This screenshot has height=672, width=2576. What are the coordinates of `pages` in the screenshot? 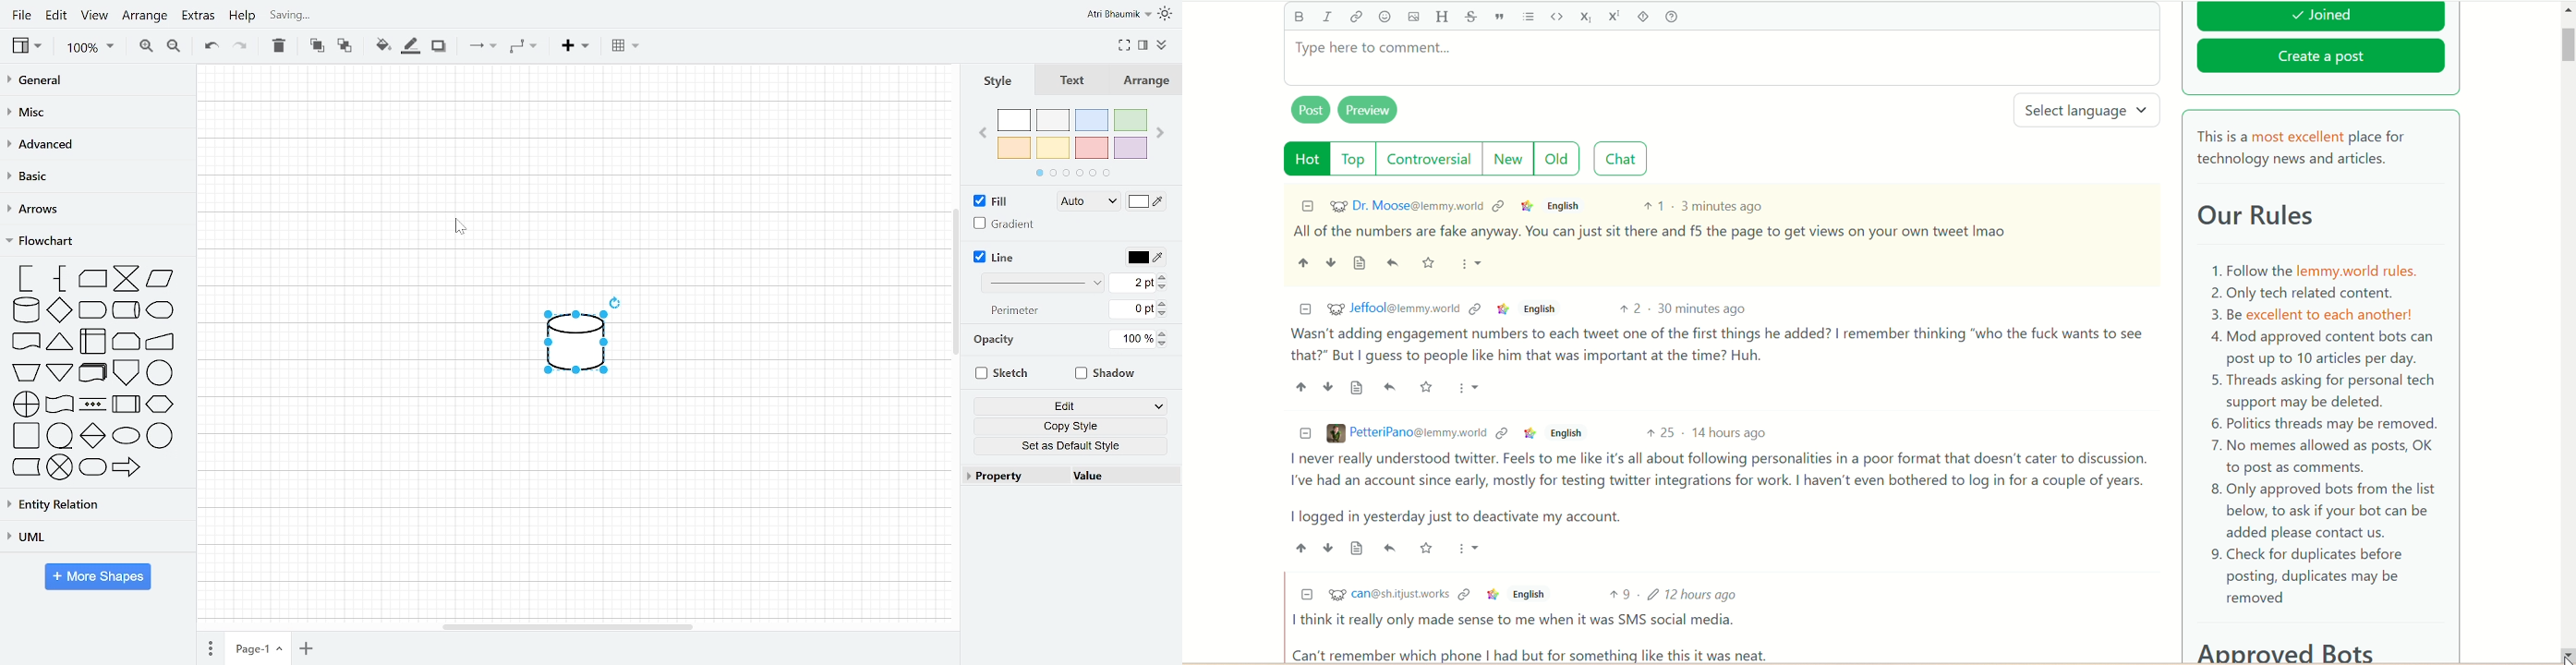 It's located at (212, 647).